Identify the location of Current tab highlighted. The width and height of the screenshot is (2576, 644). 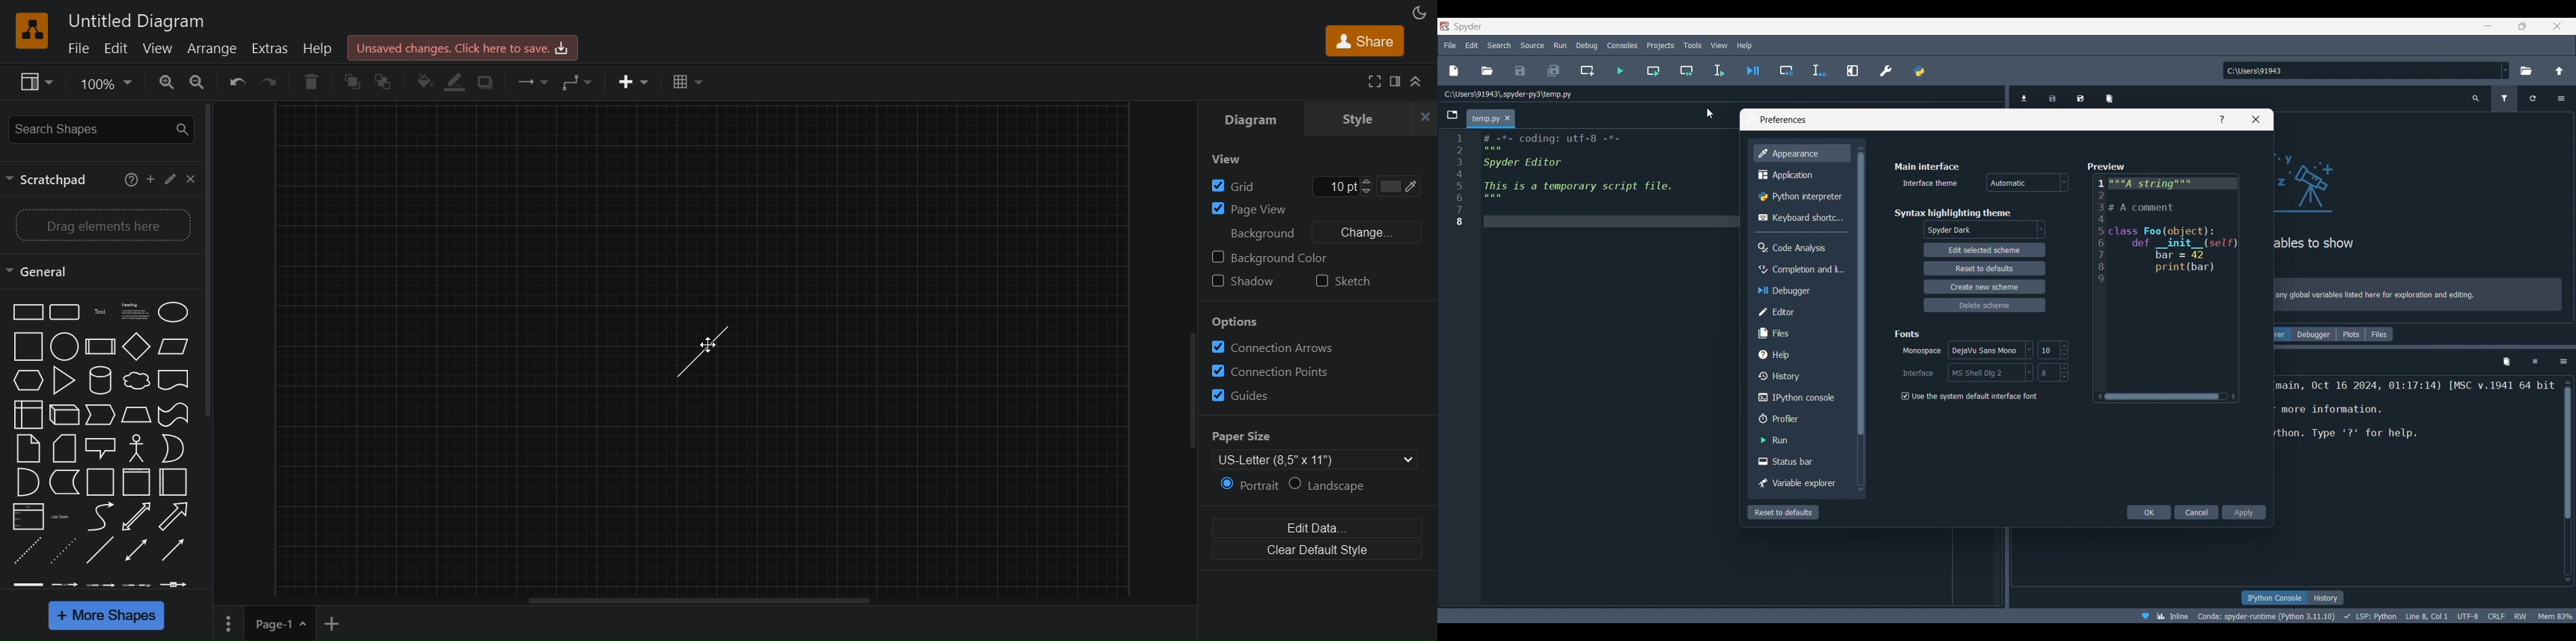
(1483, 119).